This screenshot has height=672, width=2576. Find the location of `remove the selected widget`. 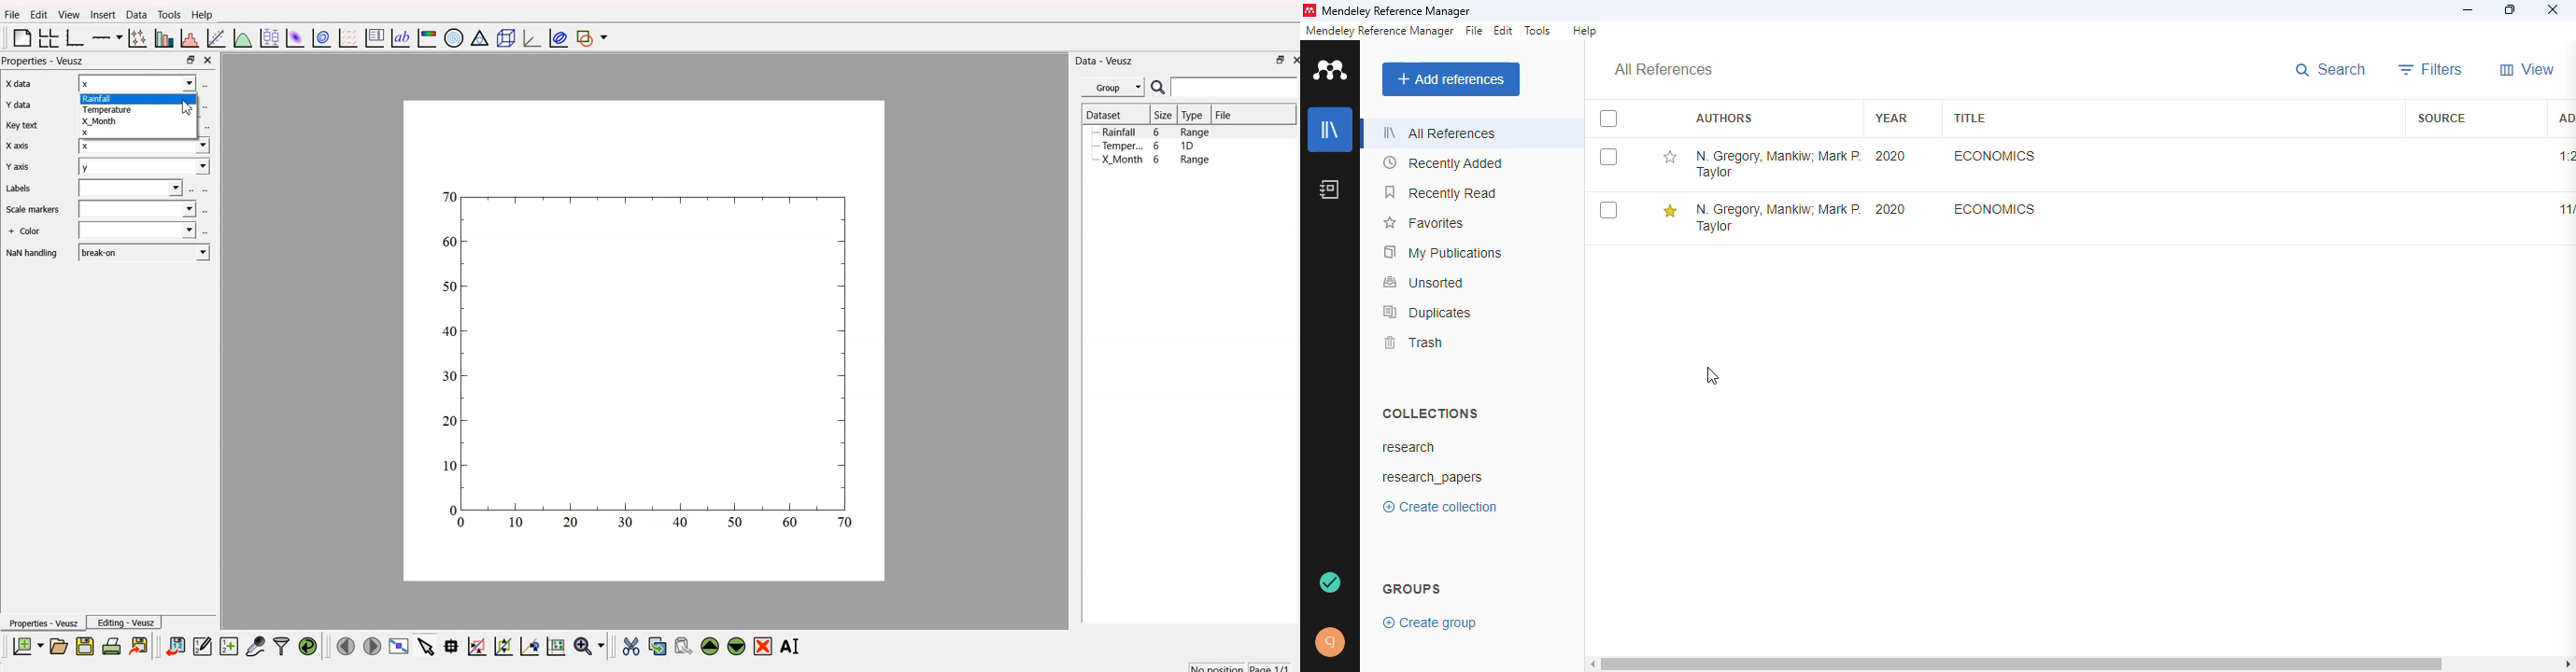

remove the selected widget is located at coordinates (764, 646).